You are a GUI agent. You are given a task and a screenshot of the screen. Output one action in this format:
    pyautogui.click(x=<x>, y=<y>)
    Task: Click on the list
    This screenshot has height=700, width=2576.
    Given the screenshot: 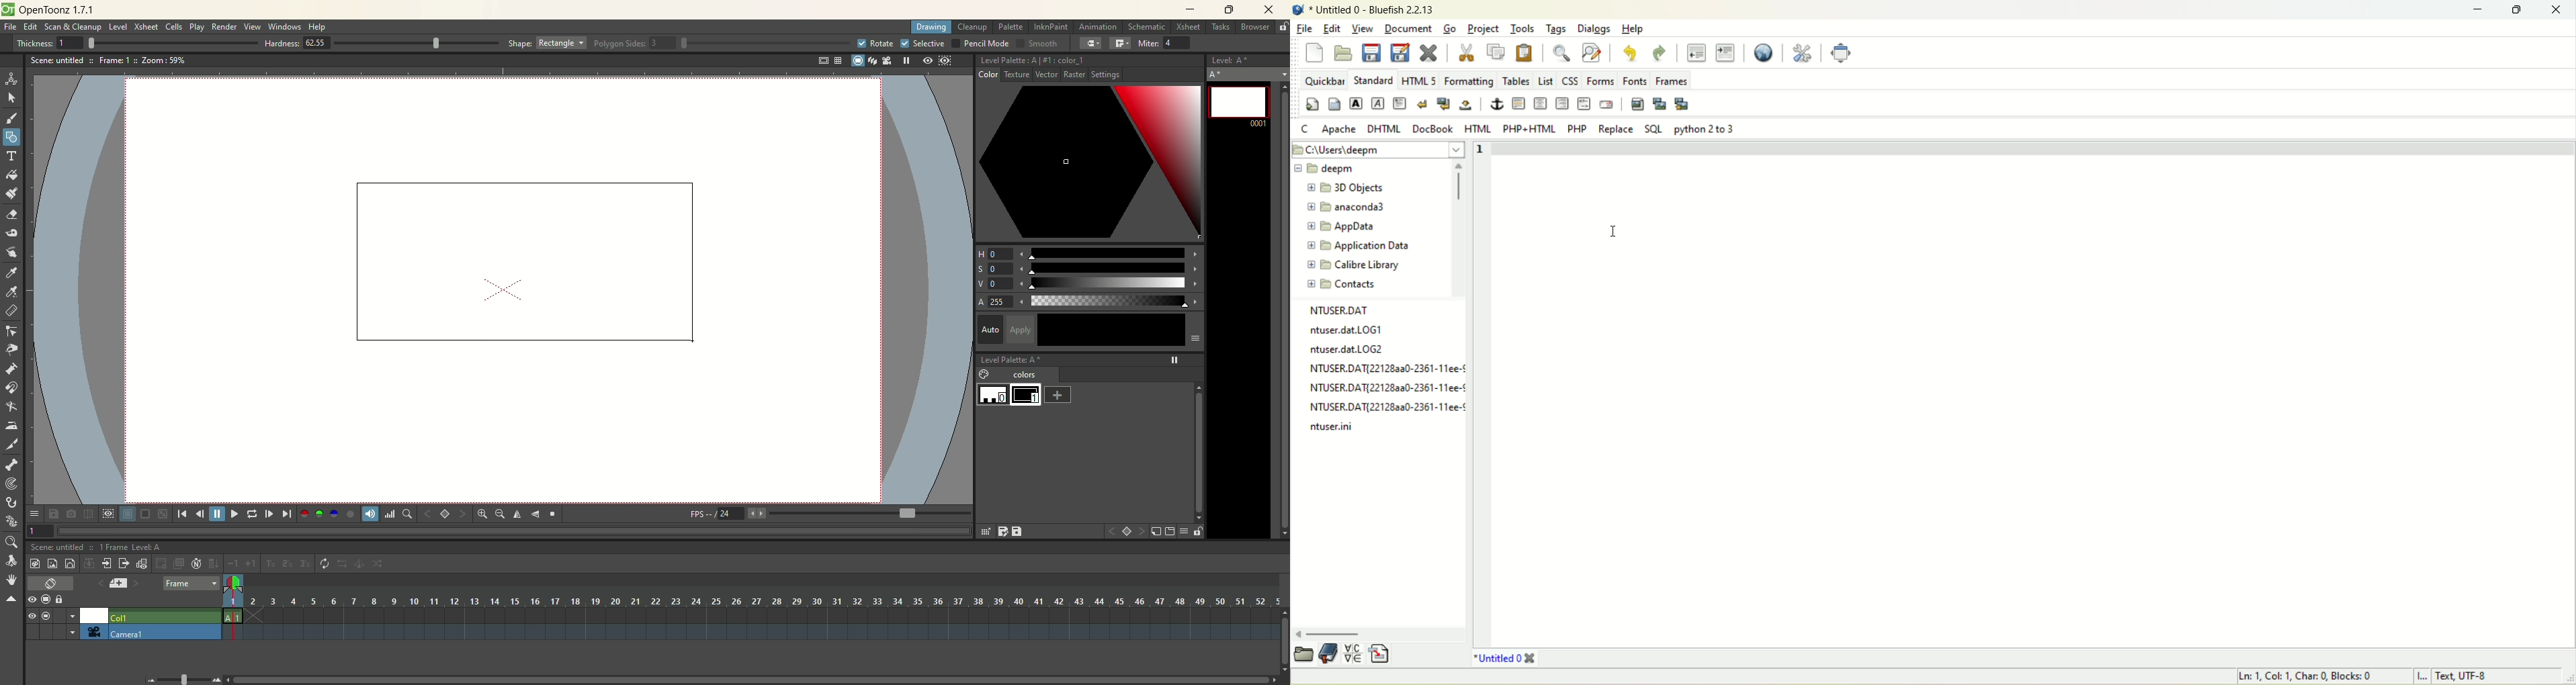 What is the action you would take?
    pyautogui.click(x=1545, y=80)
    